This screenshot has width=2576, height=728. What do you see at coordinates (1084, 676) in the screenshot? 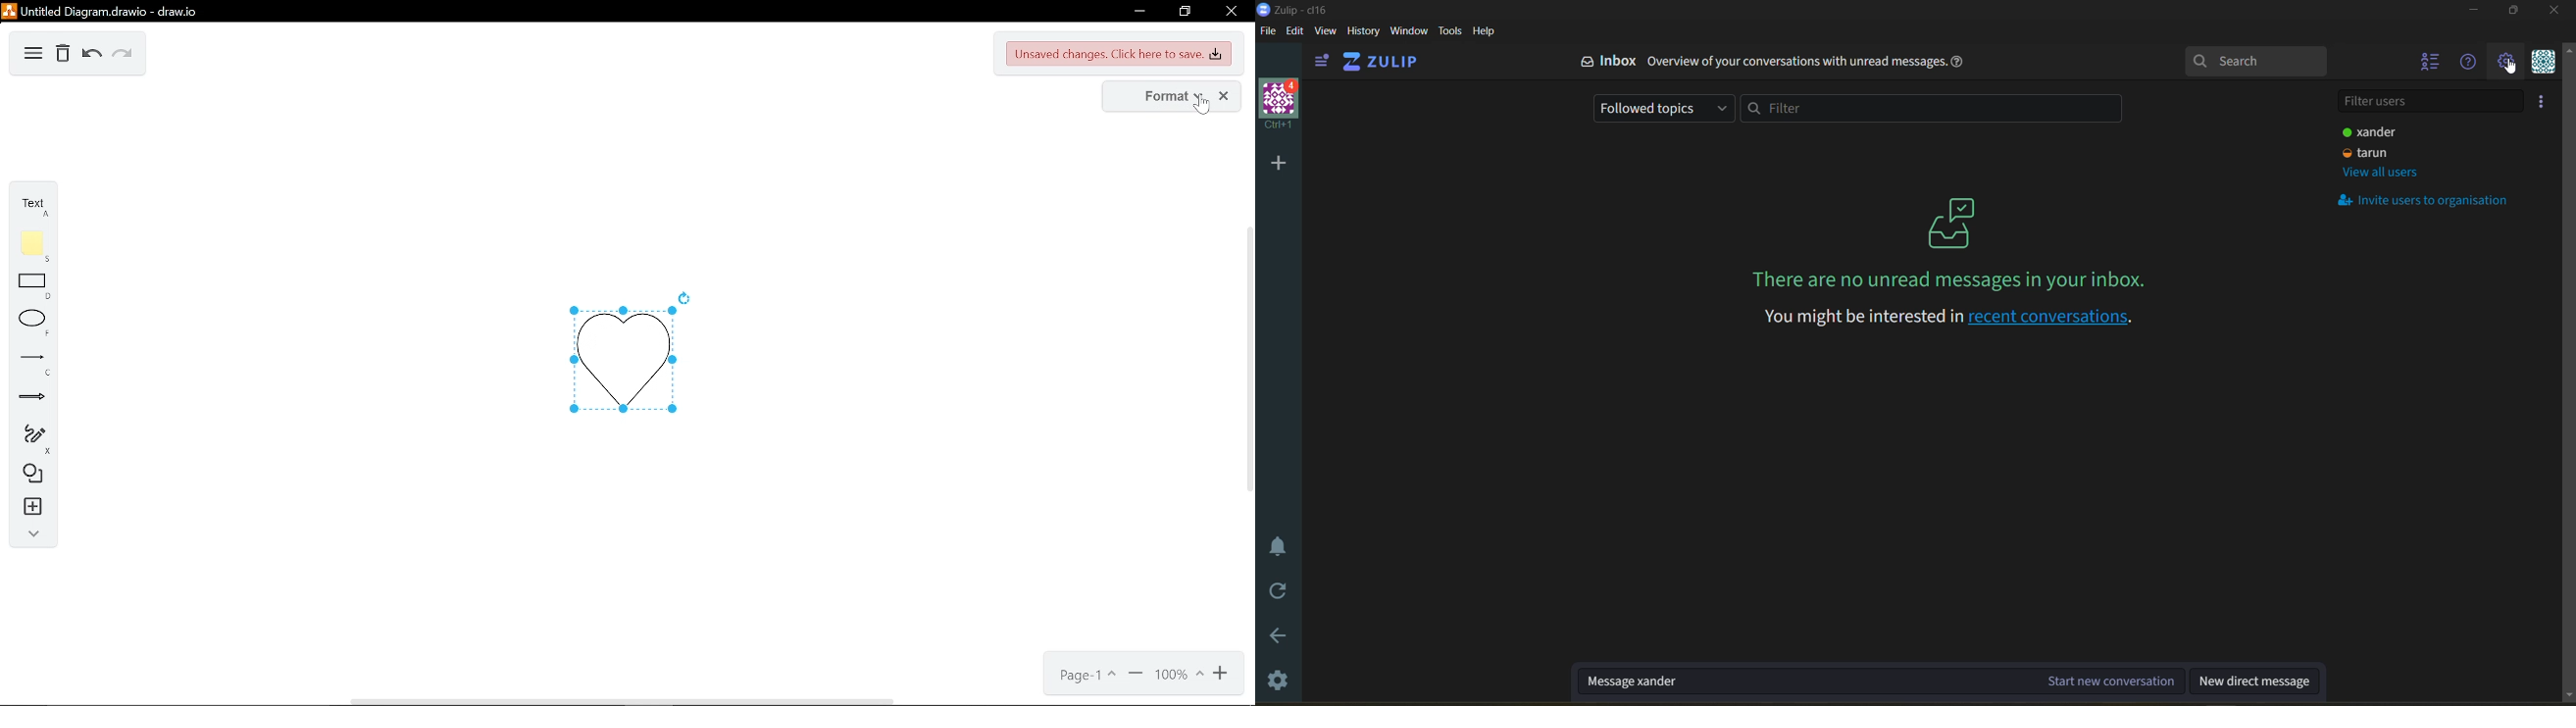
I see `page` at bounding box center [1084, 676].